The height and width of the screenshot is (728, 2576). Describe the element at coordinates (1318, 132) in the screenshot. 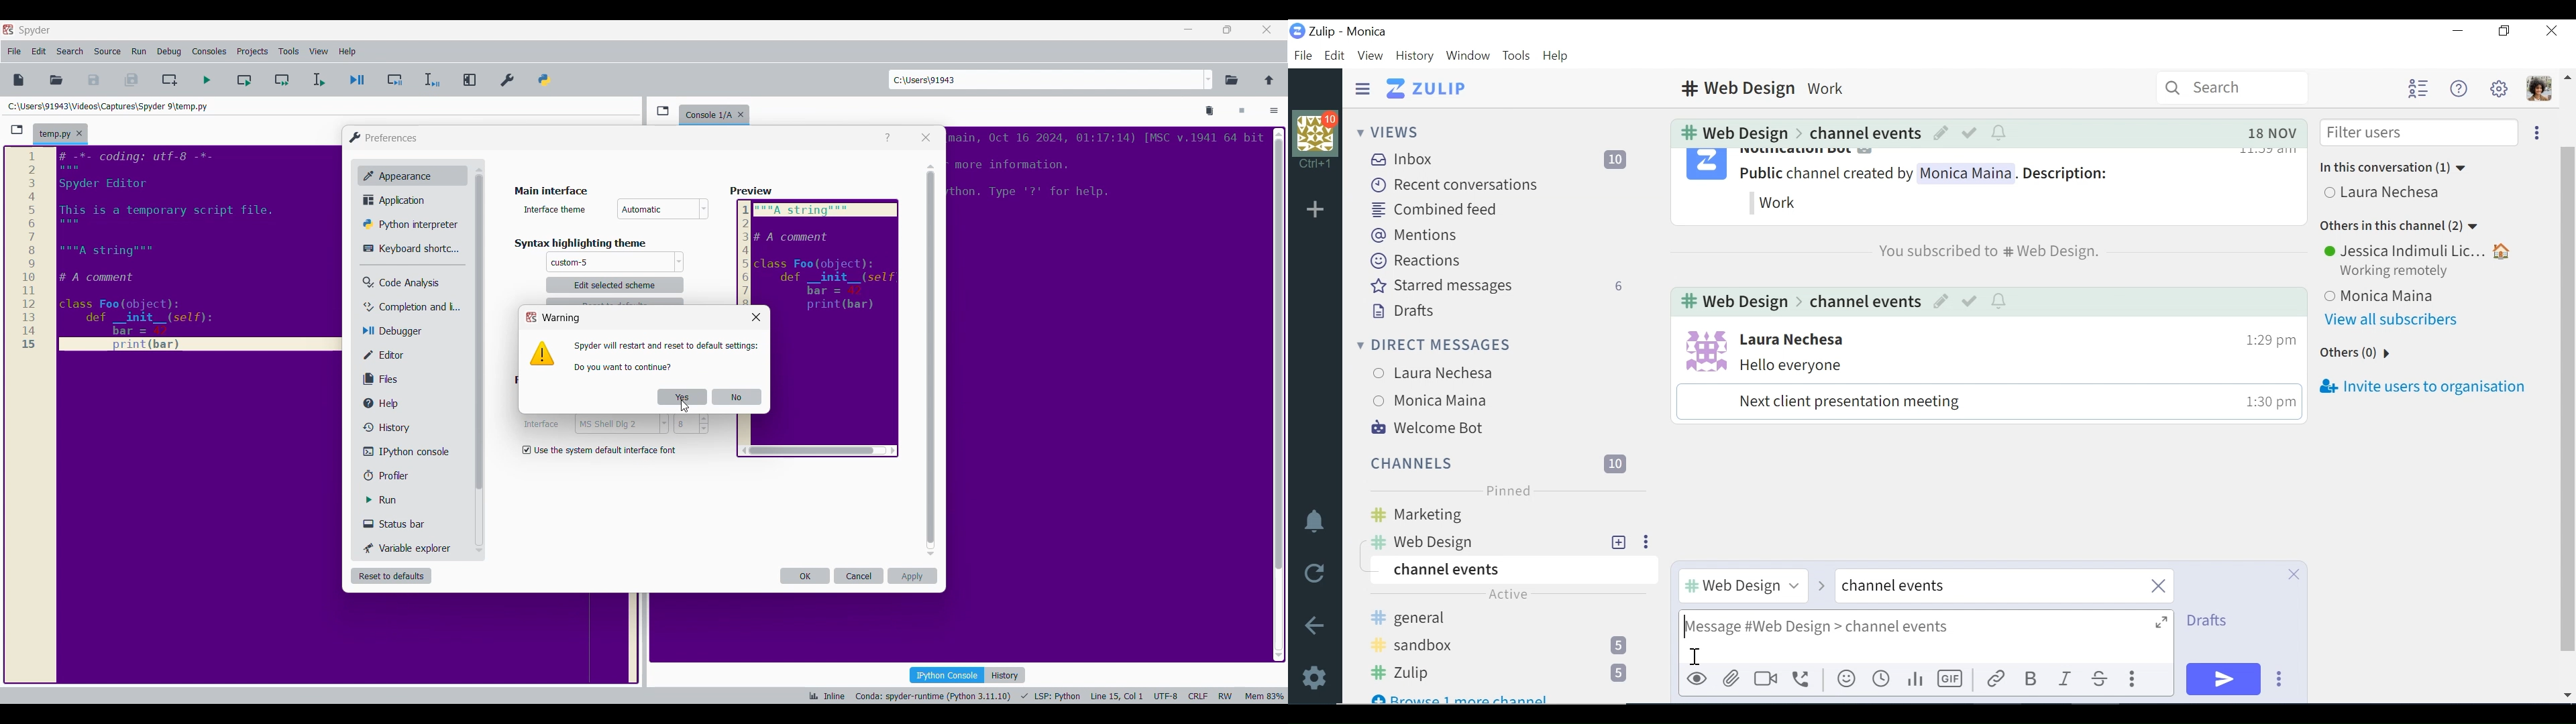

I see `Organisation profile` at that location.